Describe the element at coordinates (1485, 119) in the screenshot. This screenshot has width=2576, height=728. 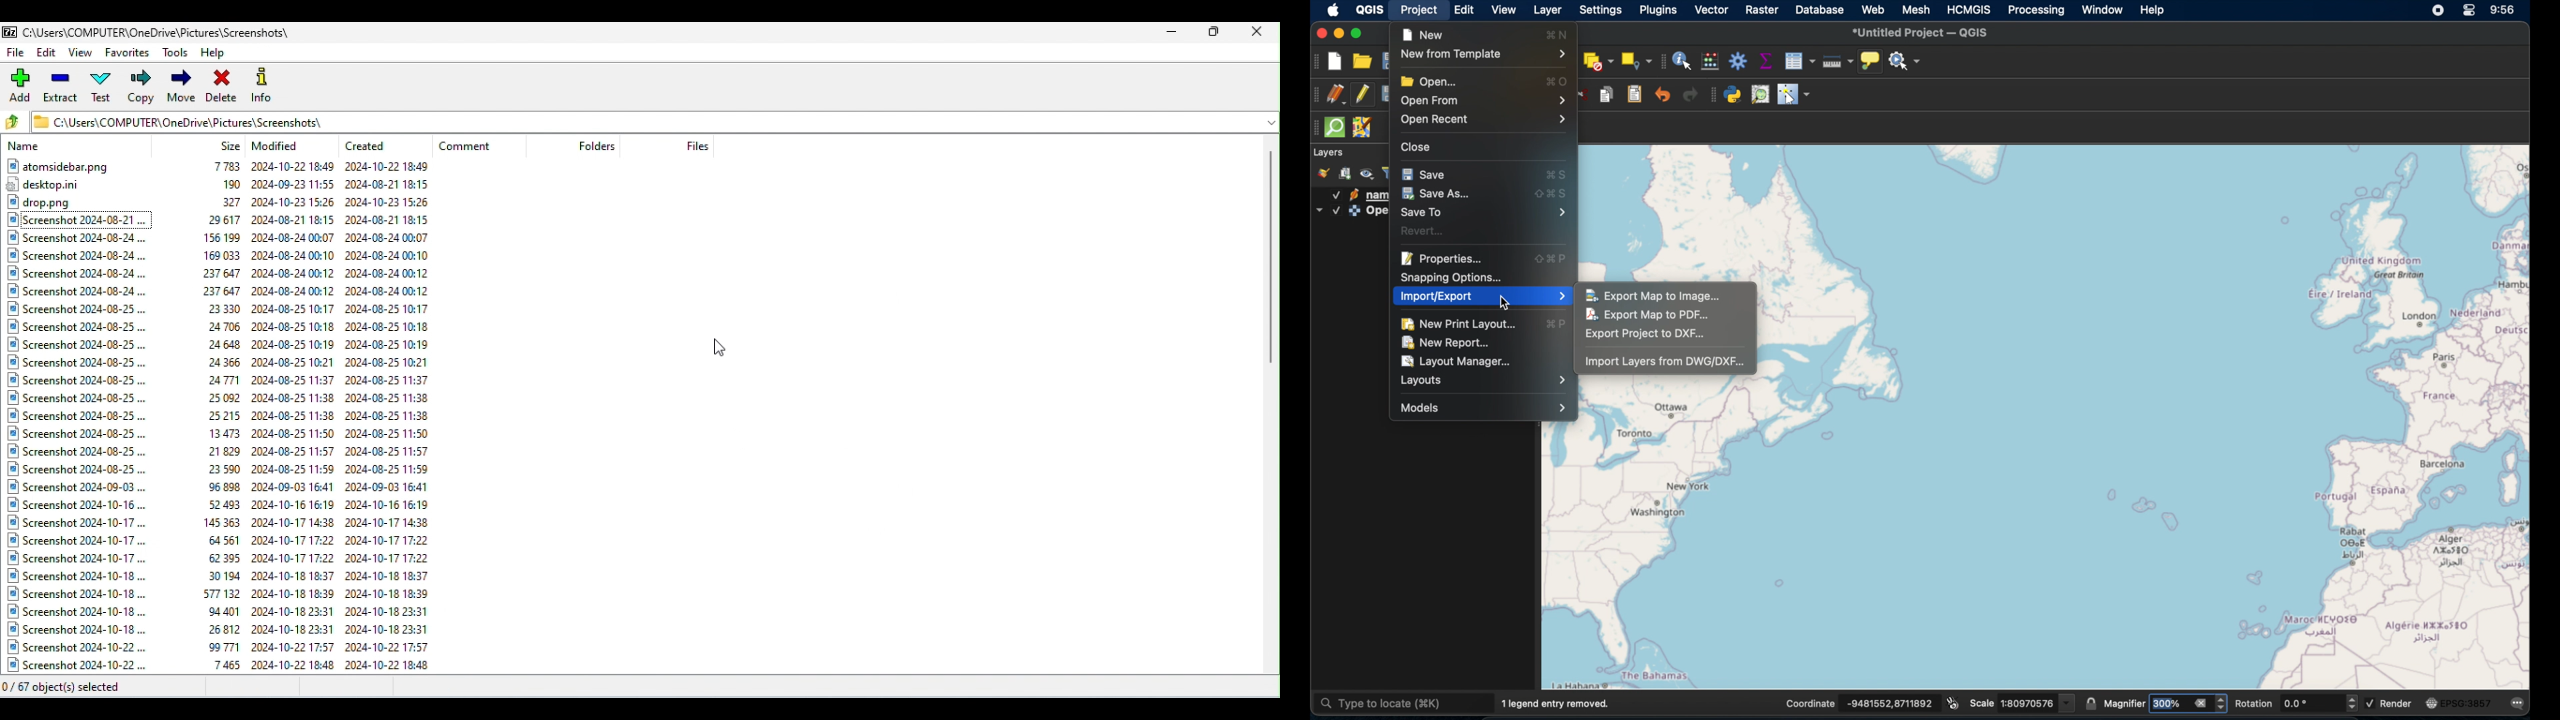
I see `open recent menu` at that location.